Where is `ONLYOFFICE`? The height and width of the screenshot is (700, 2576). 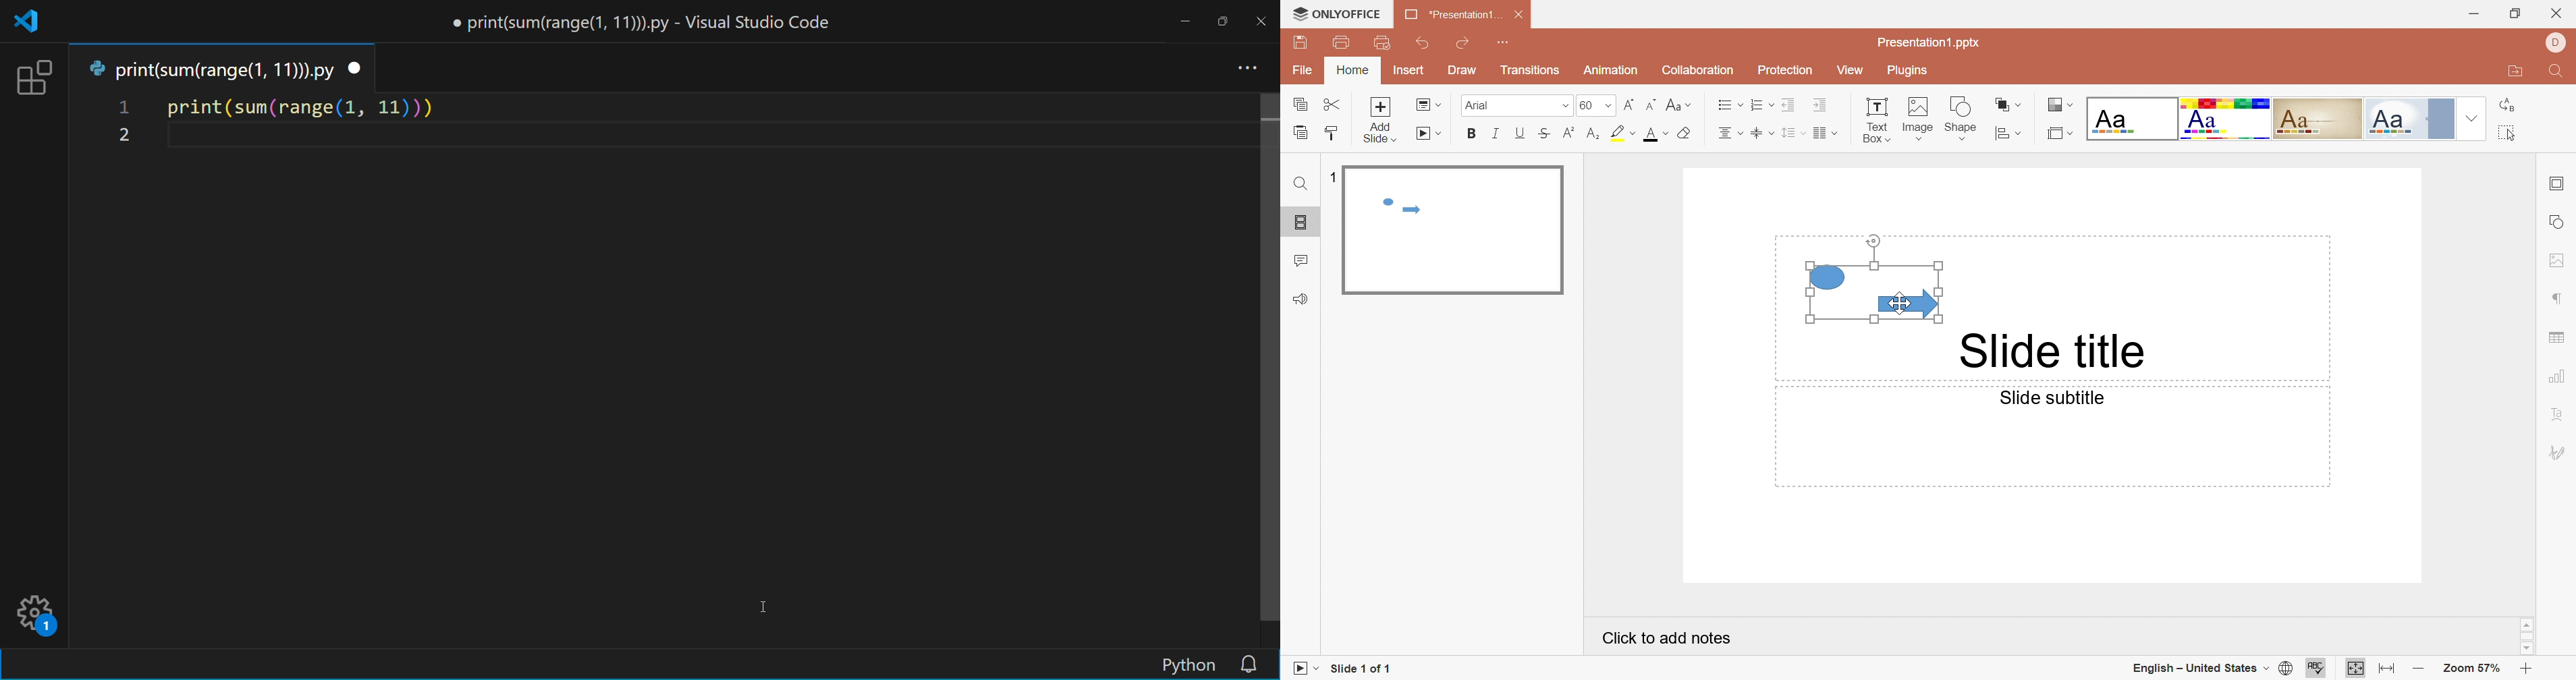
ONLYOFFICE is located at coordinates (1335, 13).